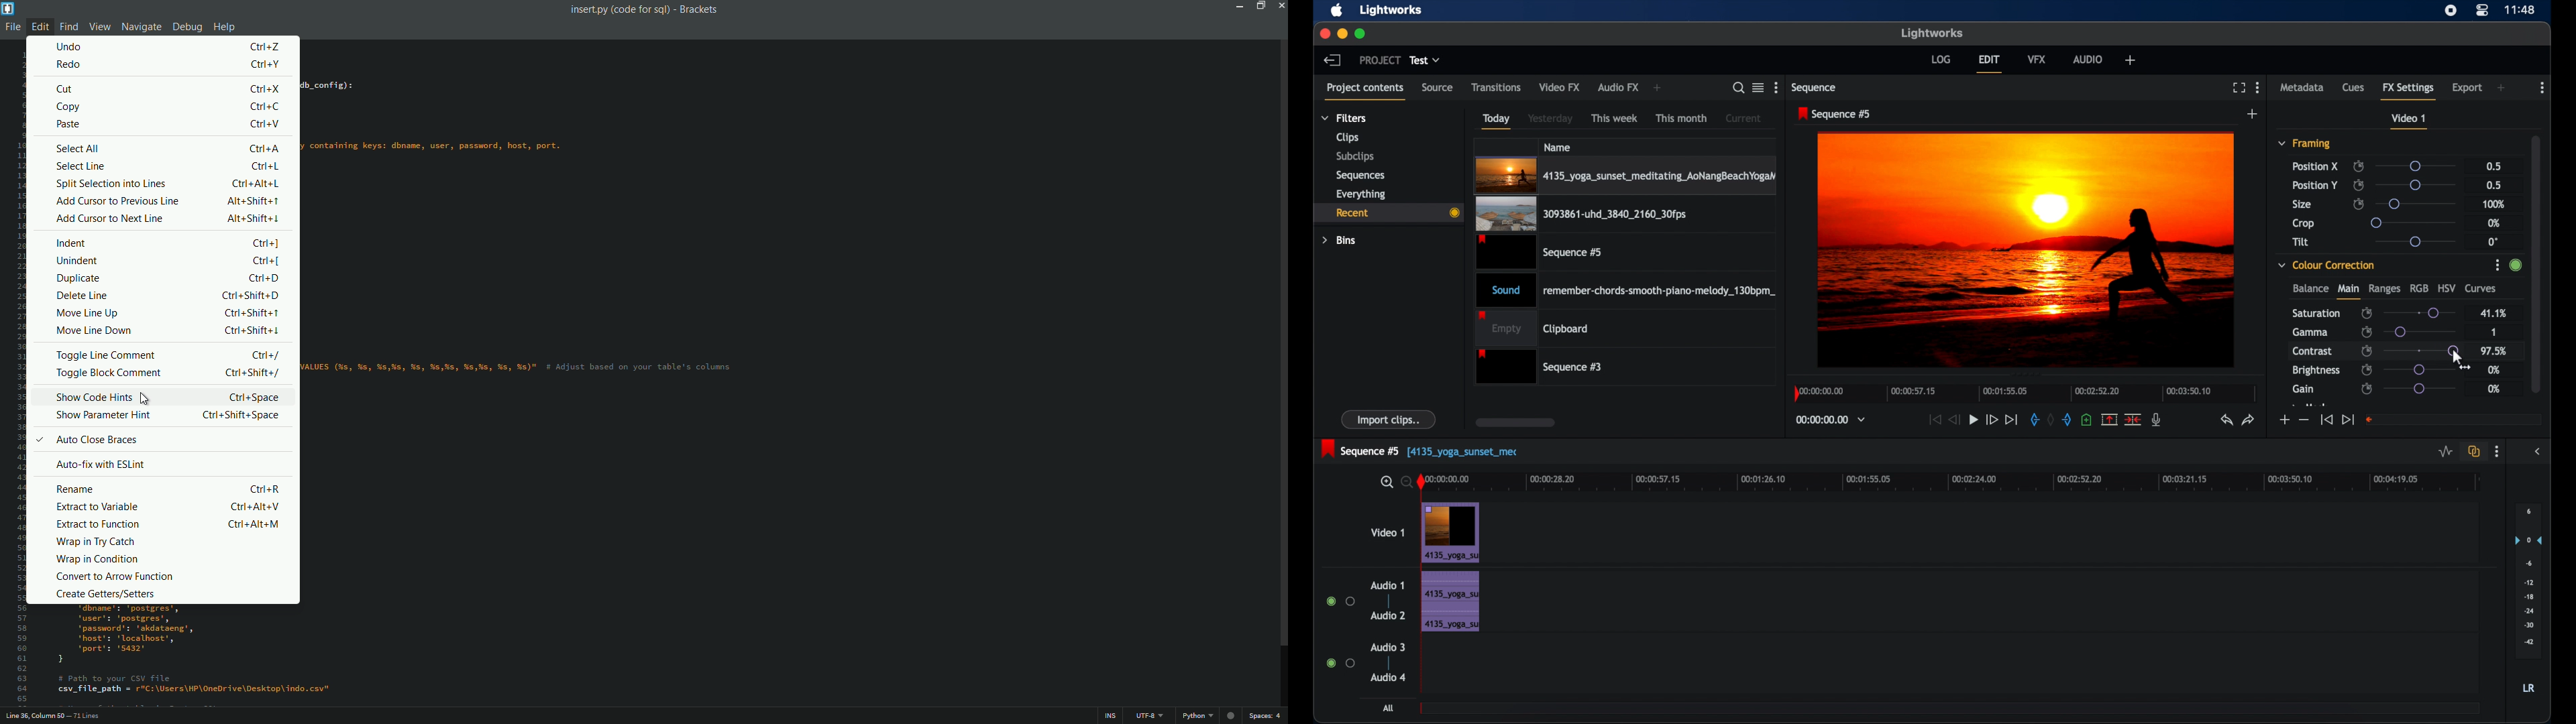 This screenshot has width=2576, height=728. What do you see at coordinates (1496, 86) in the screenshot?
I see `transitions` at bounding box center [1496, 86].